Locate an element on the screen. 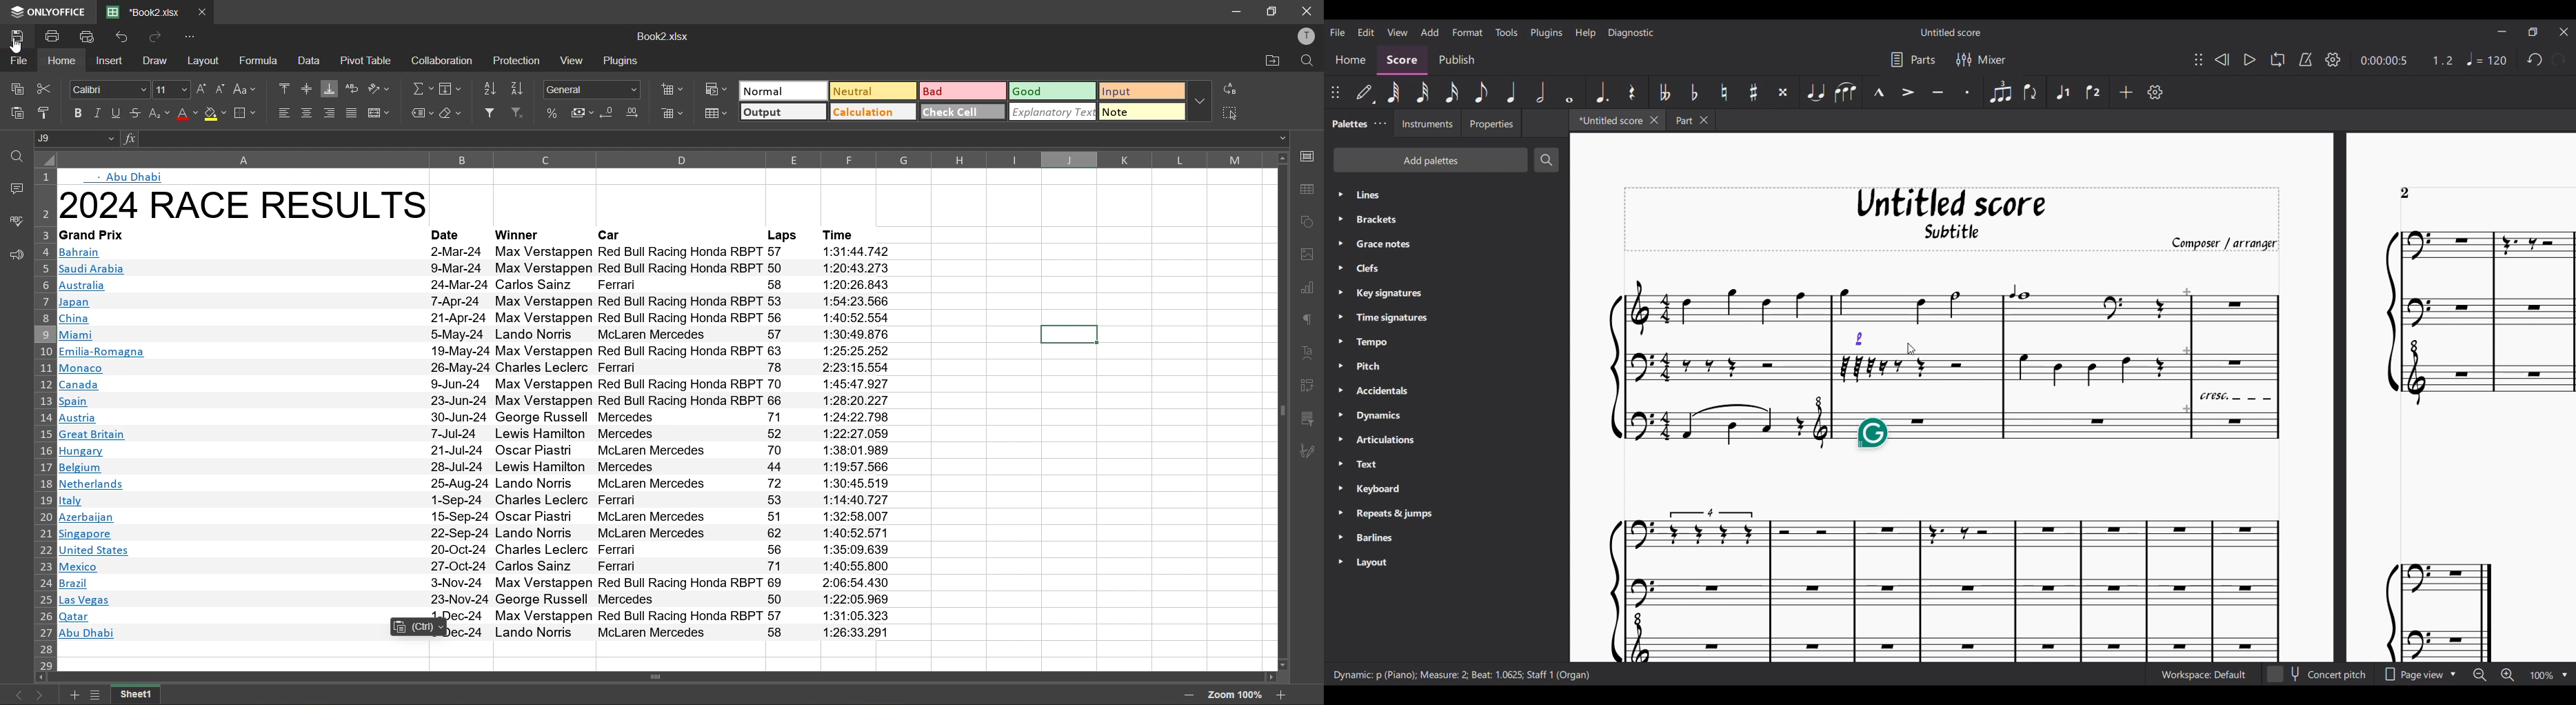  Cursor position unchanged is located at coordinates (1911, 349).